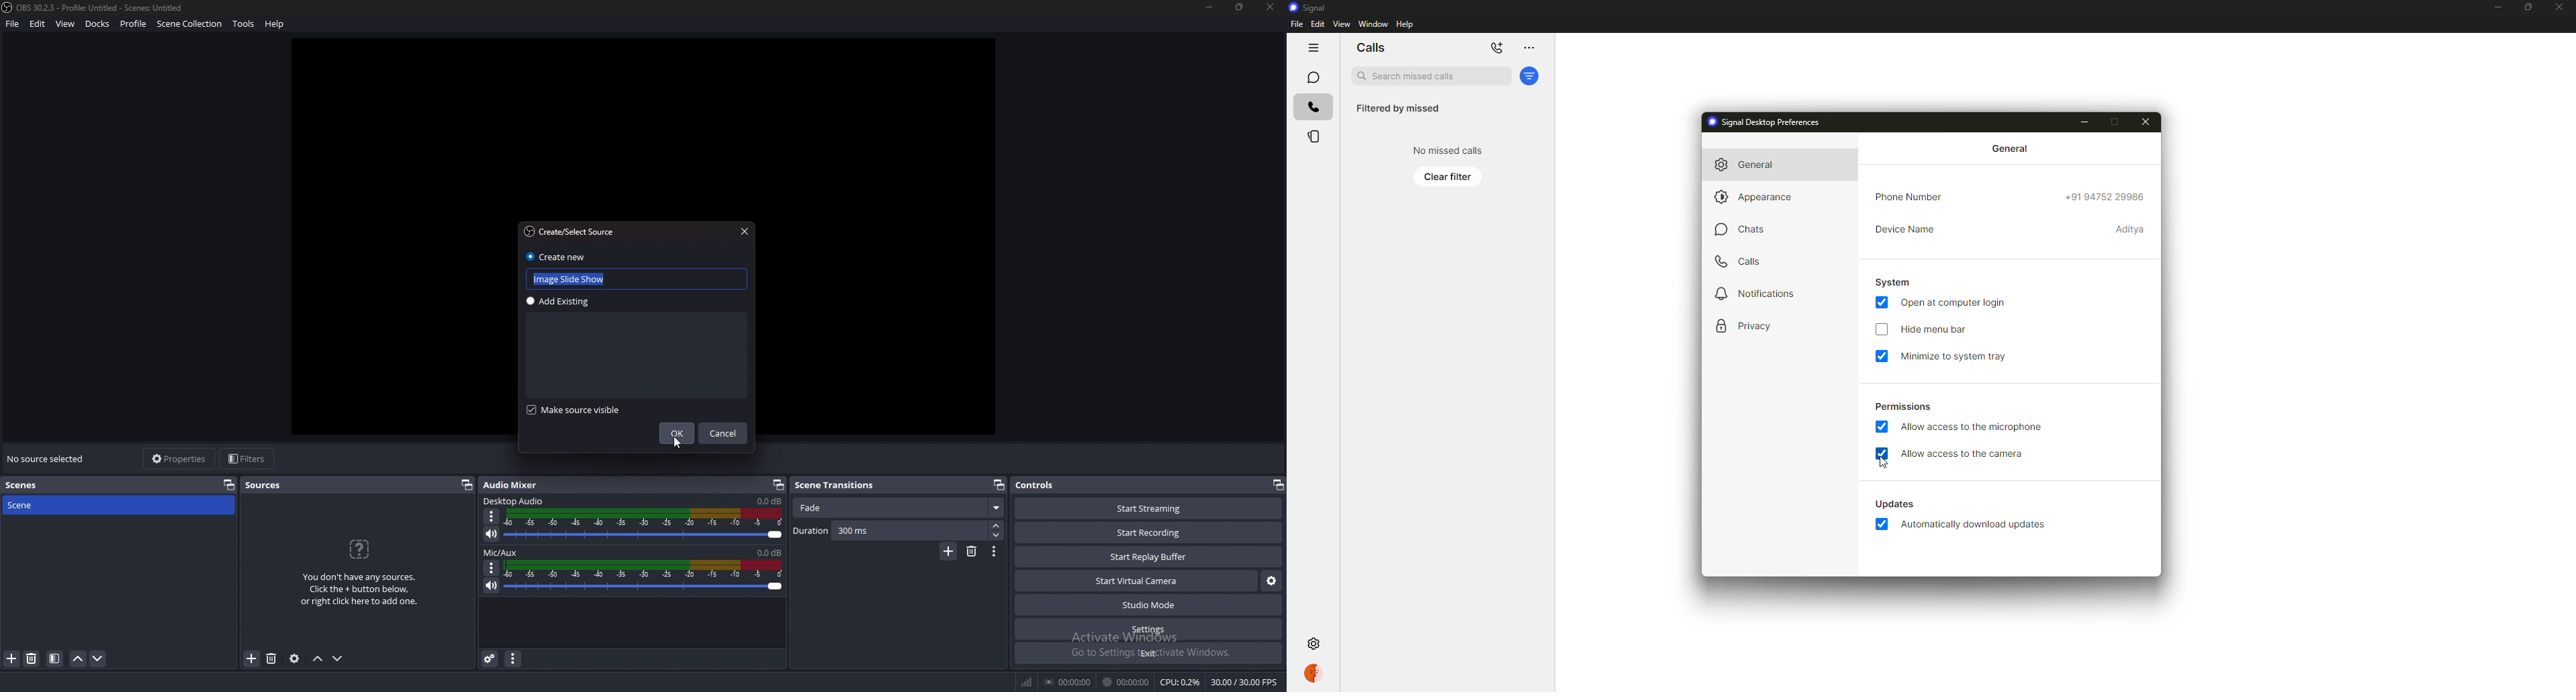 Image resolution: width=2576 pixels, height=700 pixels. Describe the element at coordinates (1894, 503) in the screenshot. I see `updates` at that location.